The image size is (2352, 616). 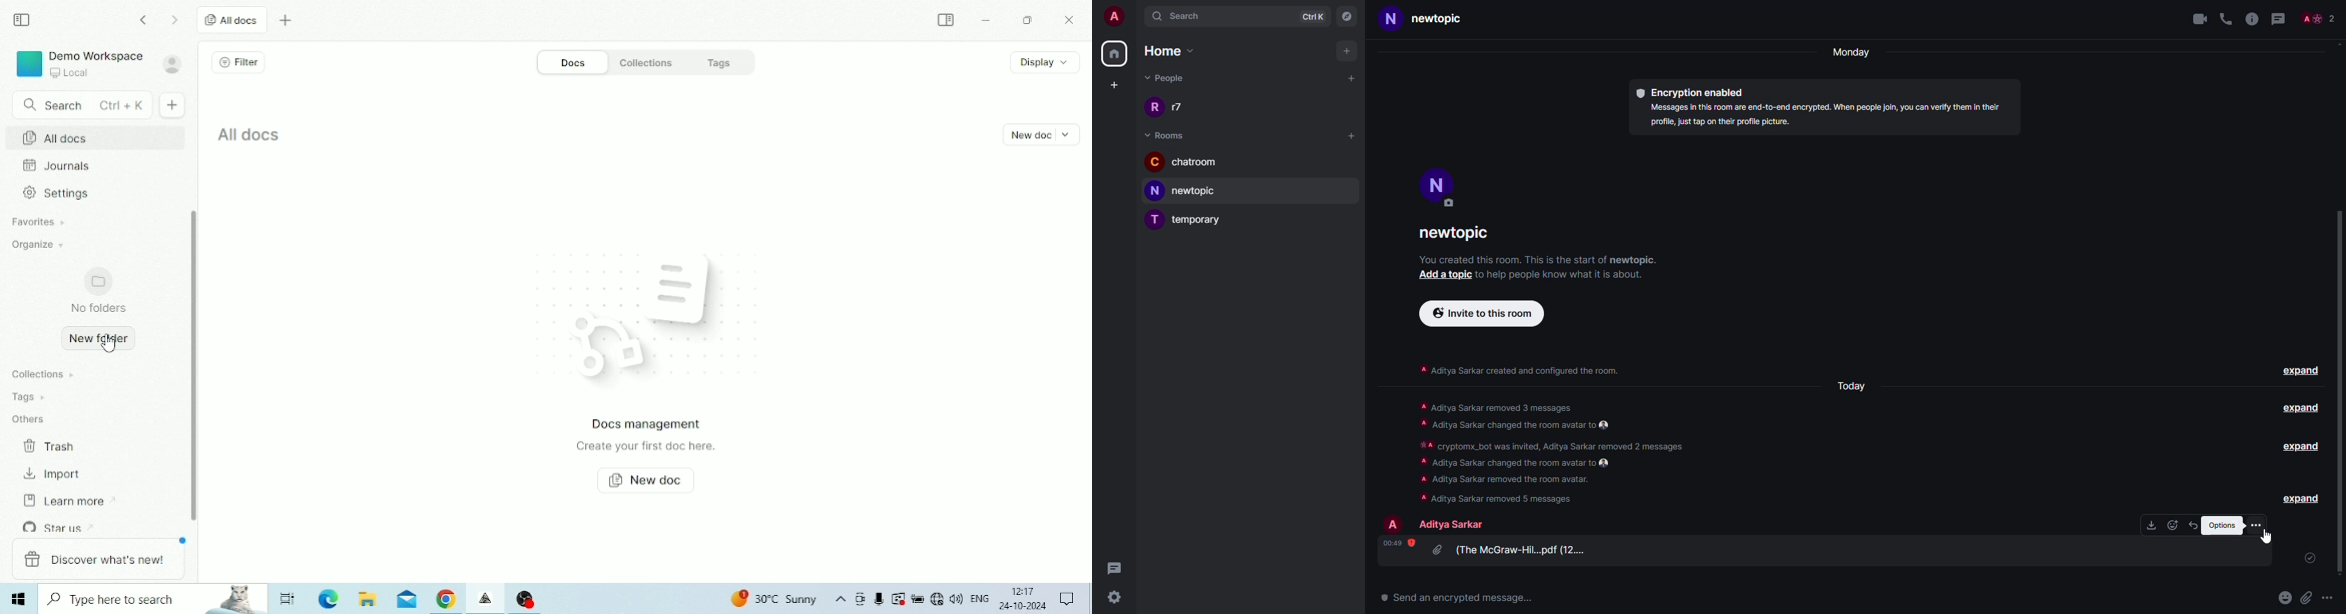 I want to click on navigator, so click(x=1347, y=15).